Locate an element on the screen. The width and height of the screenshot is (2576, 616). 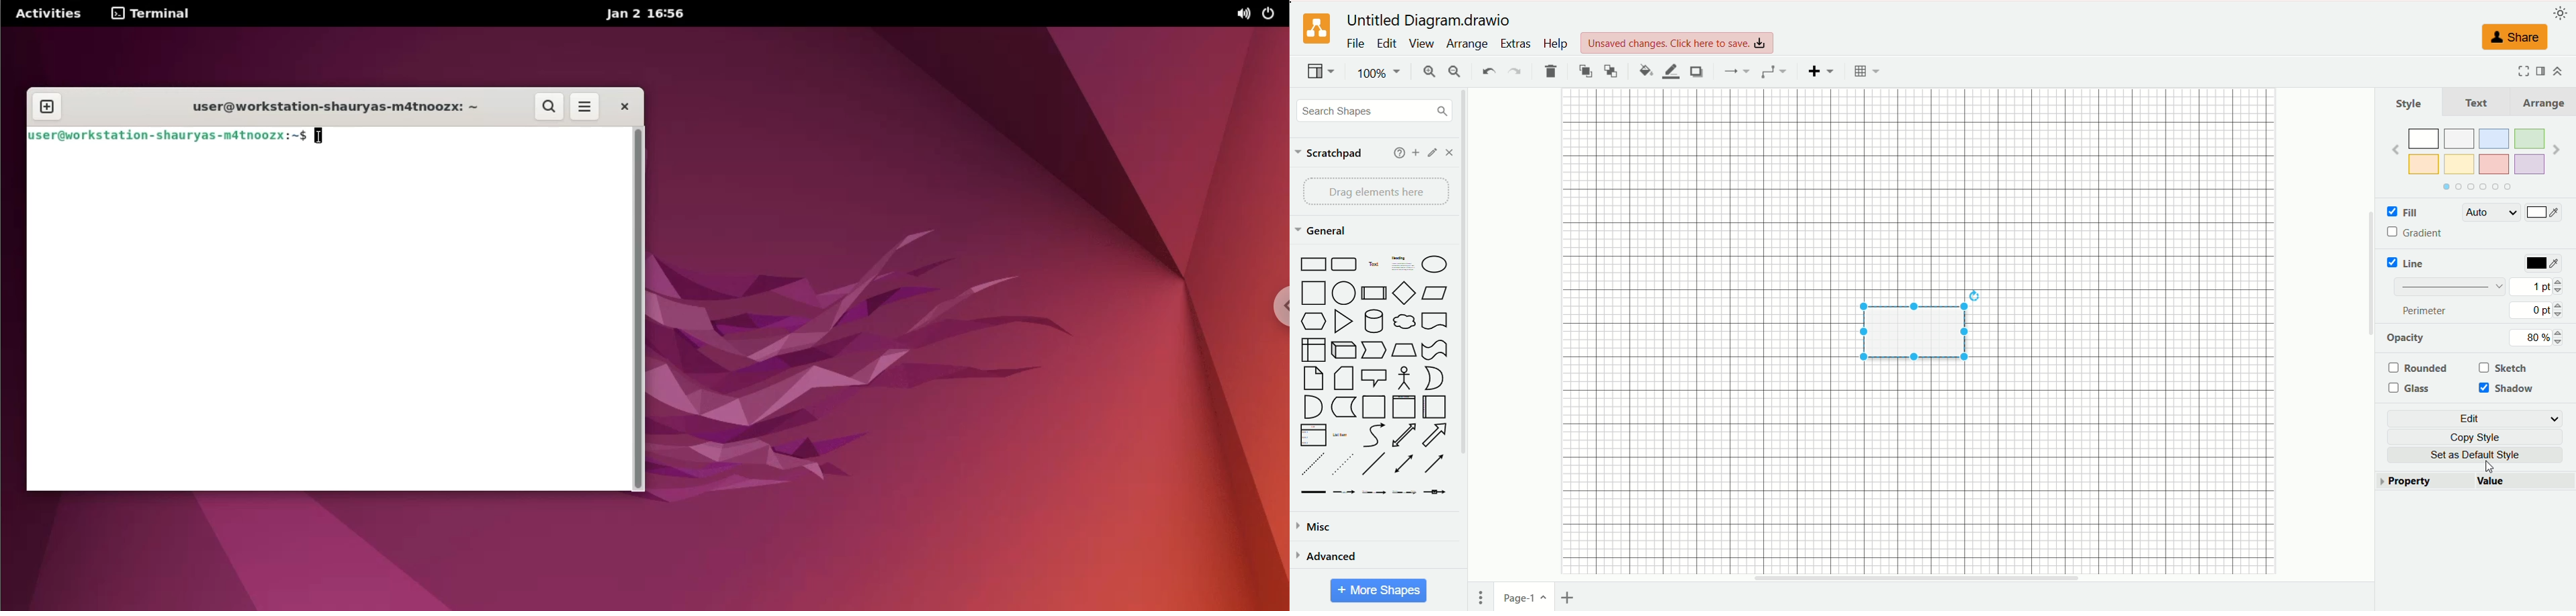
close is located at coordinates (1449, 153).